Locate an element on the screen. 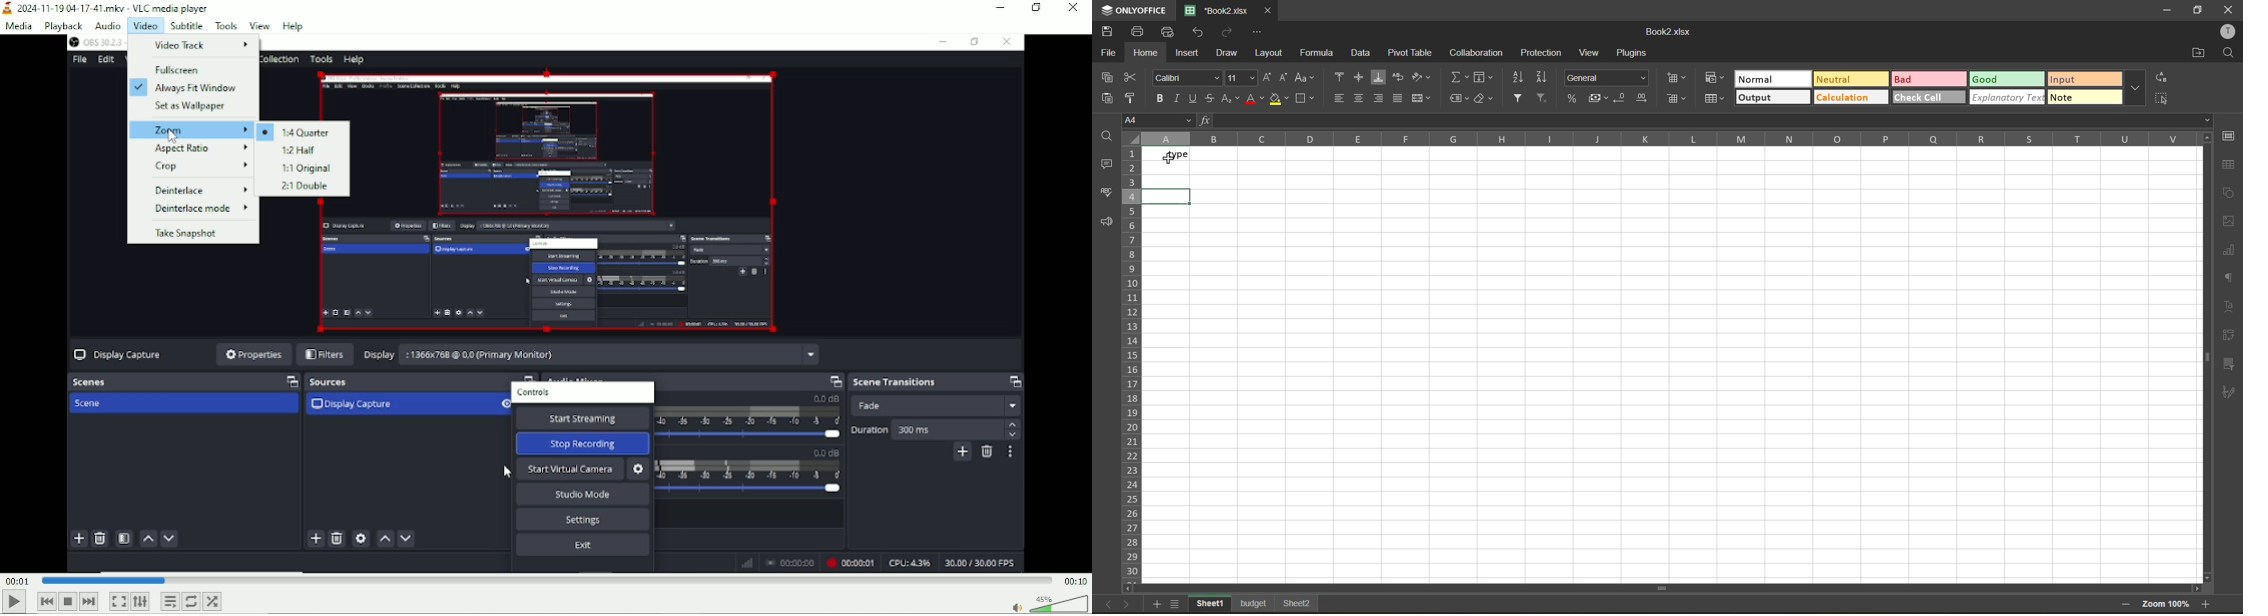 The height and width of the screenshot is (616, 2268). row numbers is located at coordinates (1132, 362).